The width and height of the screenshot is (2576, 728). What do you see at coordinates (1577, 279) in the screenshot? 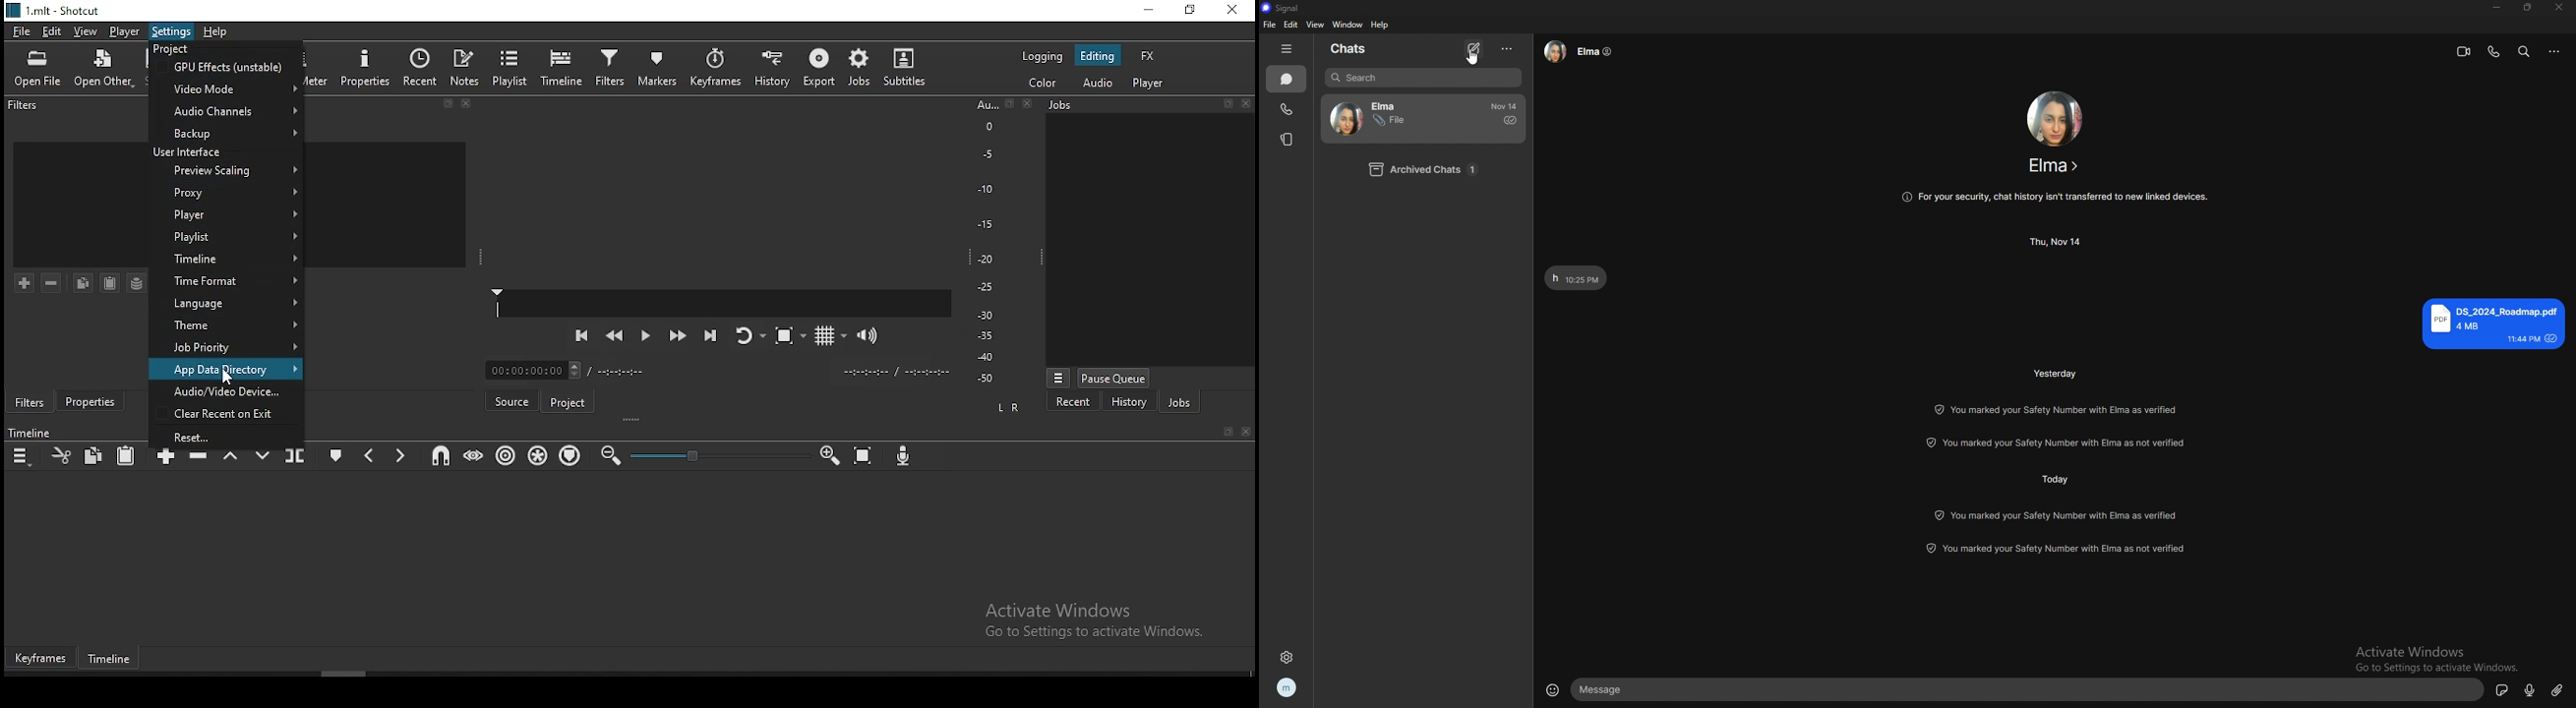
I see `text` at bounding box center [1577, 279].